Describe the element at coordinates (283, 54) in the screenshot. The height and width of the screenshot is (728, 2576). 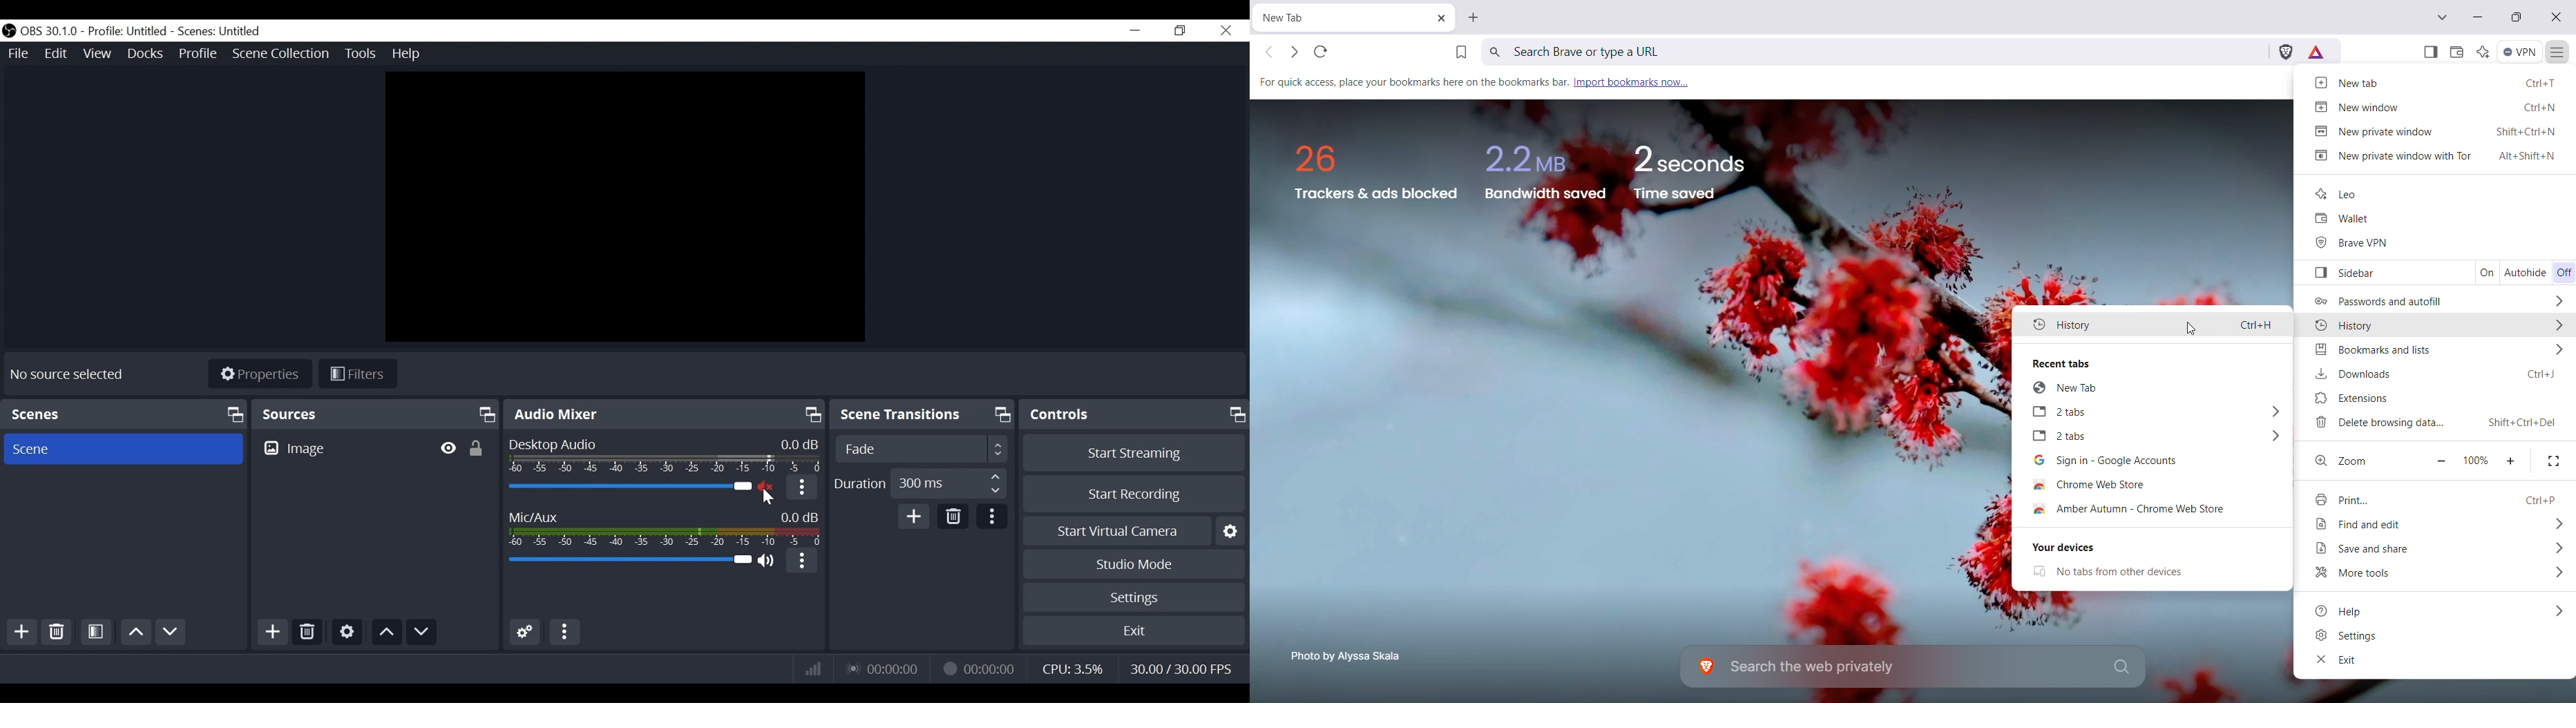
I see `Scene Collection` at that location.